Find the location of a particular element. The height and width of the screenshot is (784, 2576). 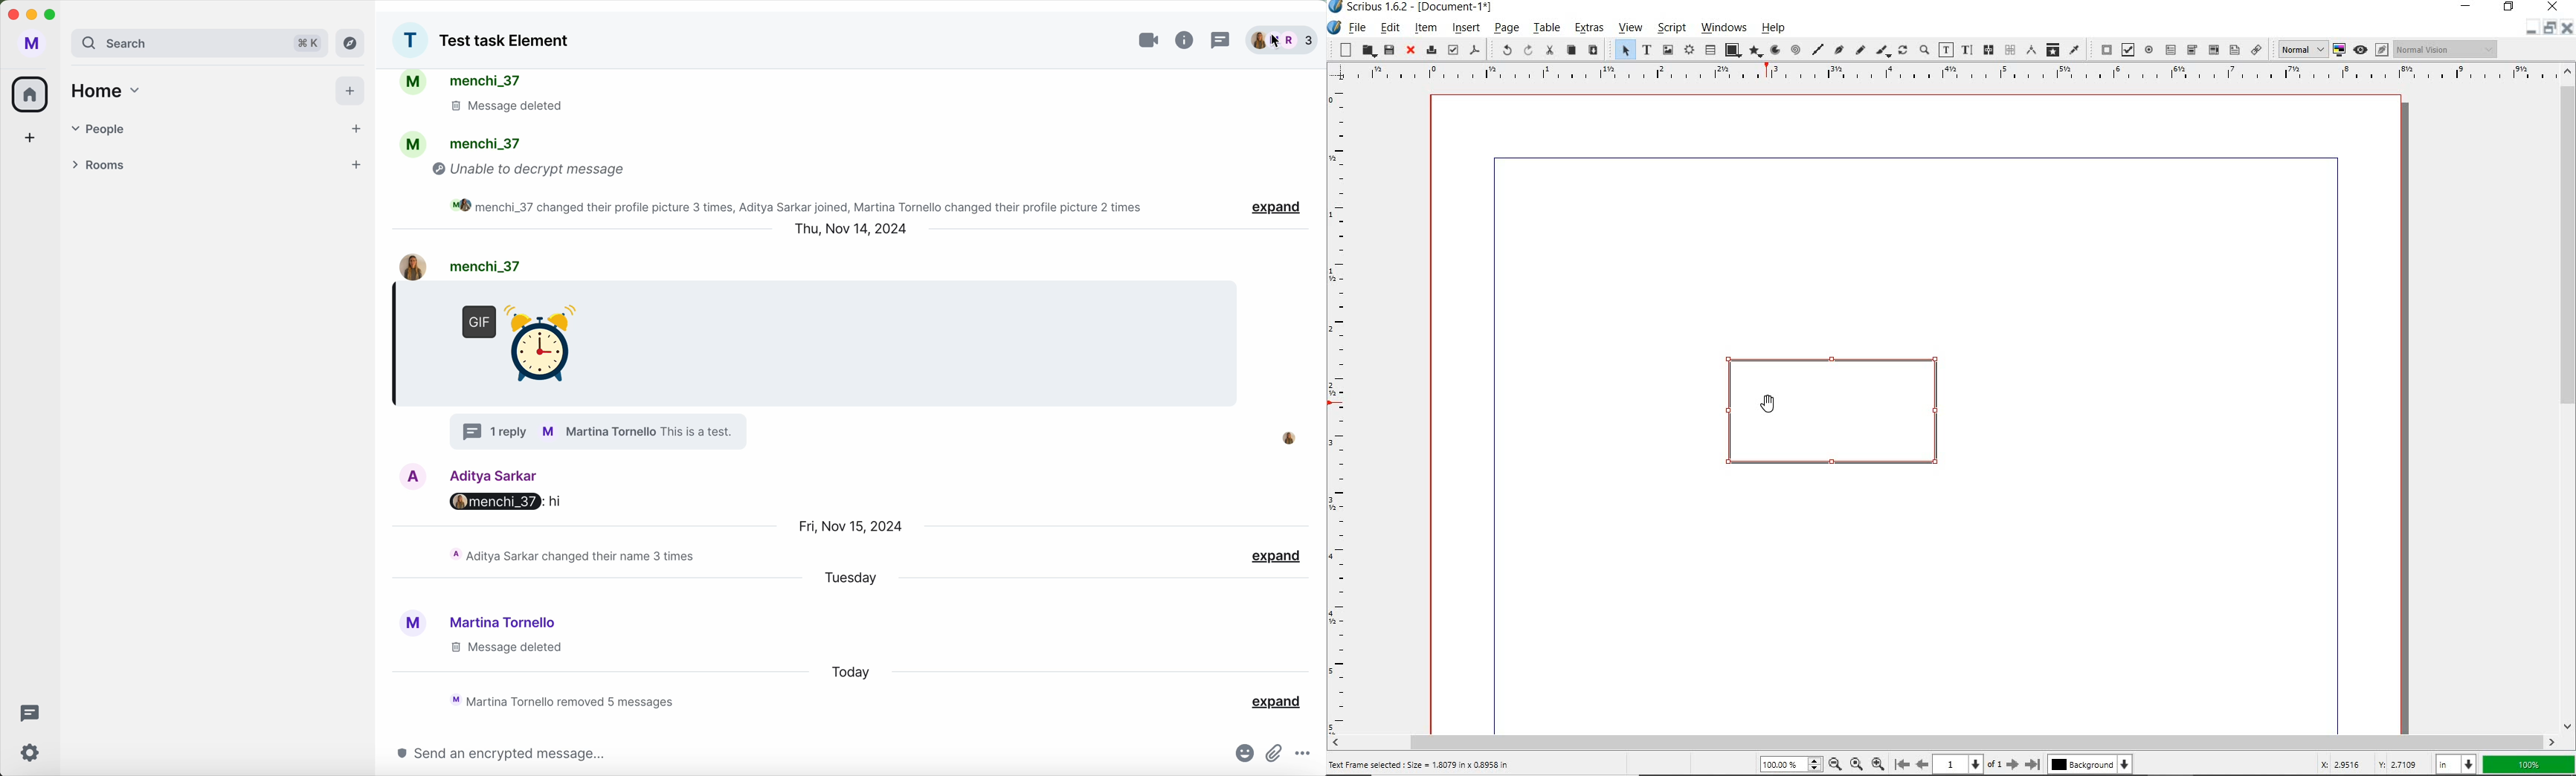

Normal Vision is located at coordinates (2447, 51).